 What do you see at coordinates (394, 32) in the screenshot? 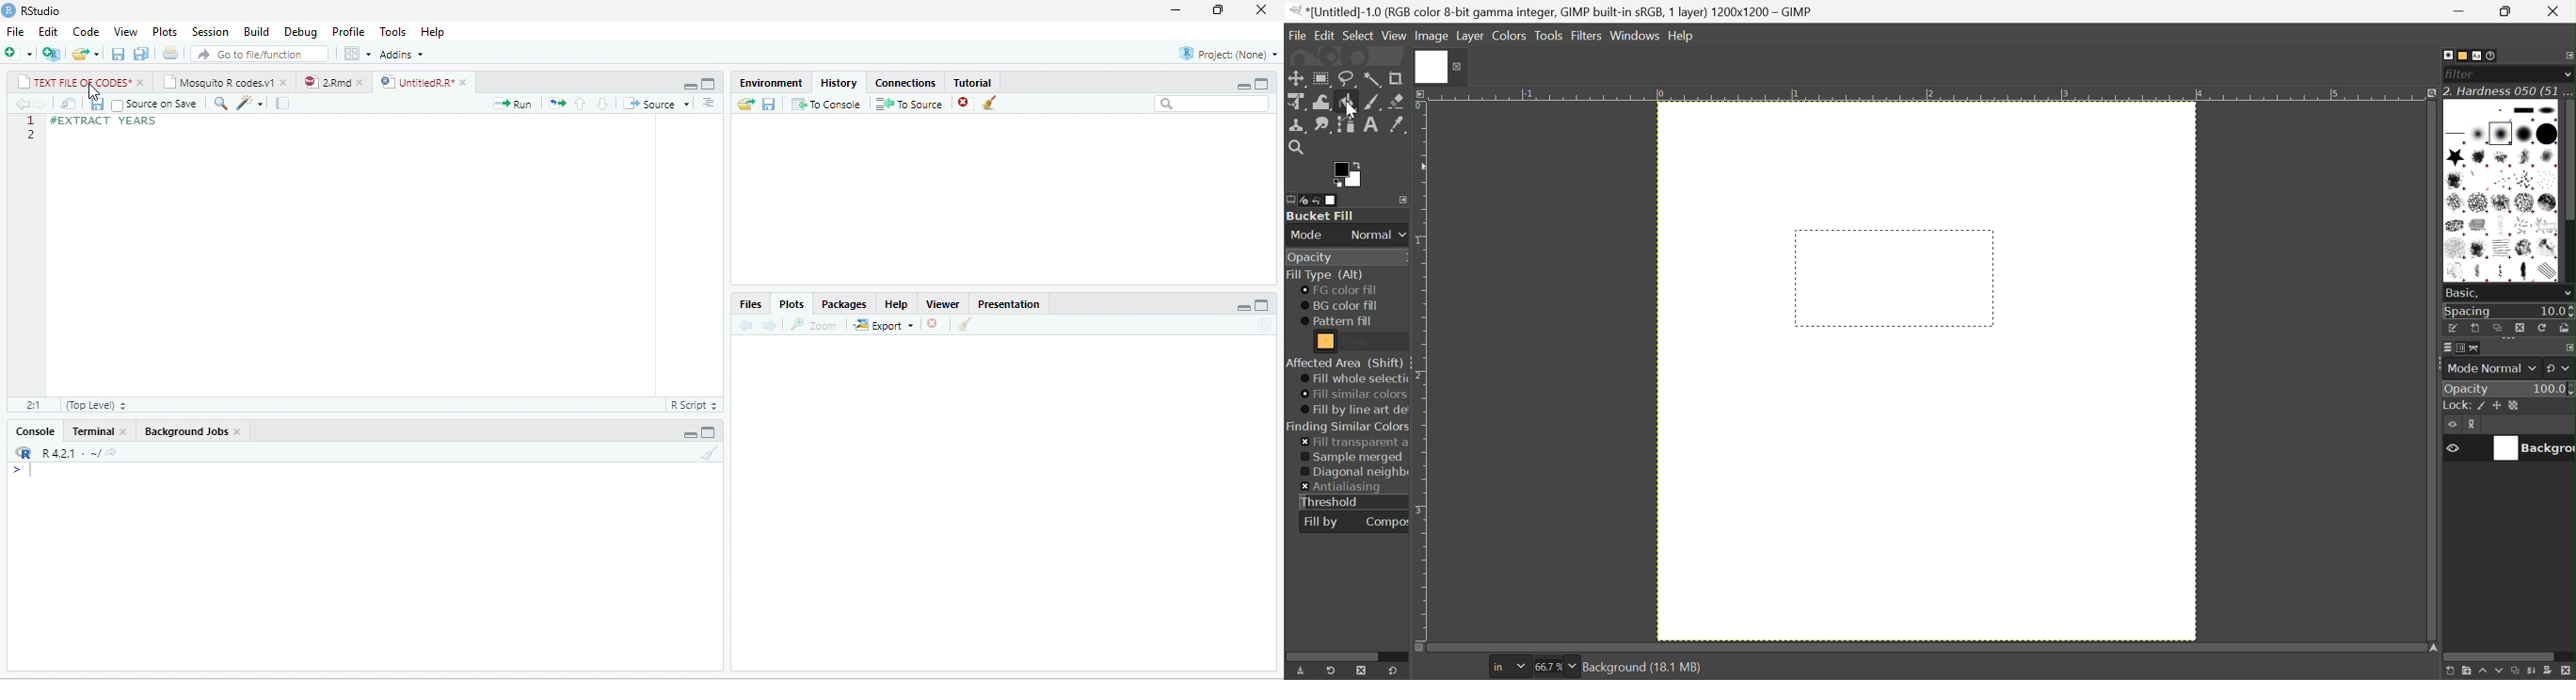
I see `Tools` at bounding box center [394, 32].